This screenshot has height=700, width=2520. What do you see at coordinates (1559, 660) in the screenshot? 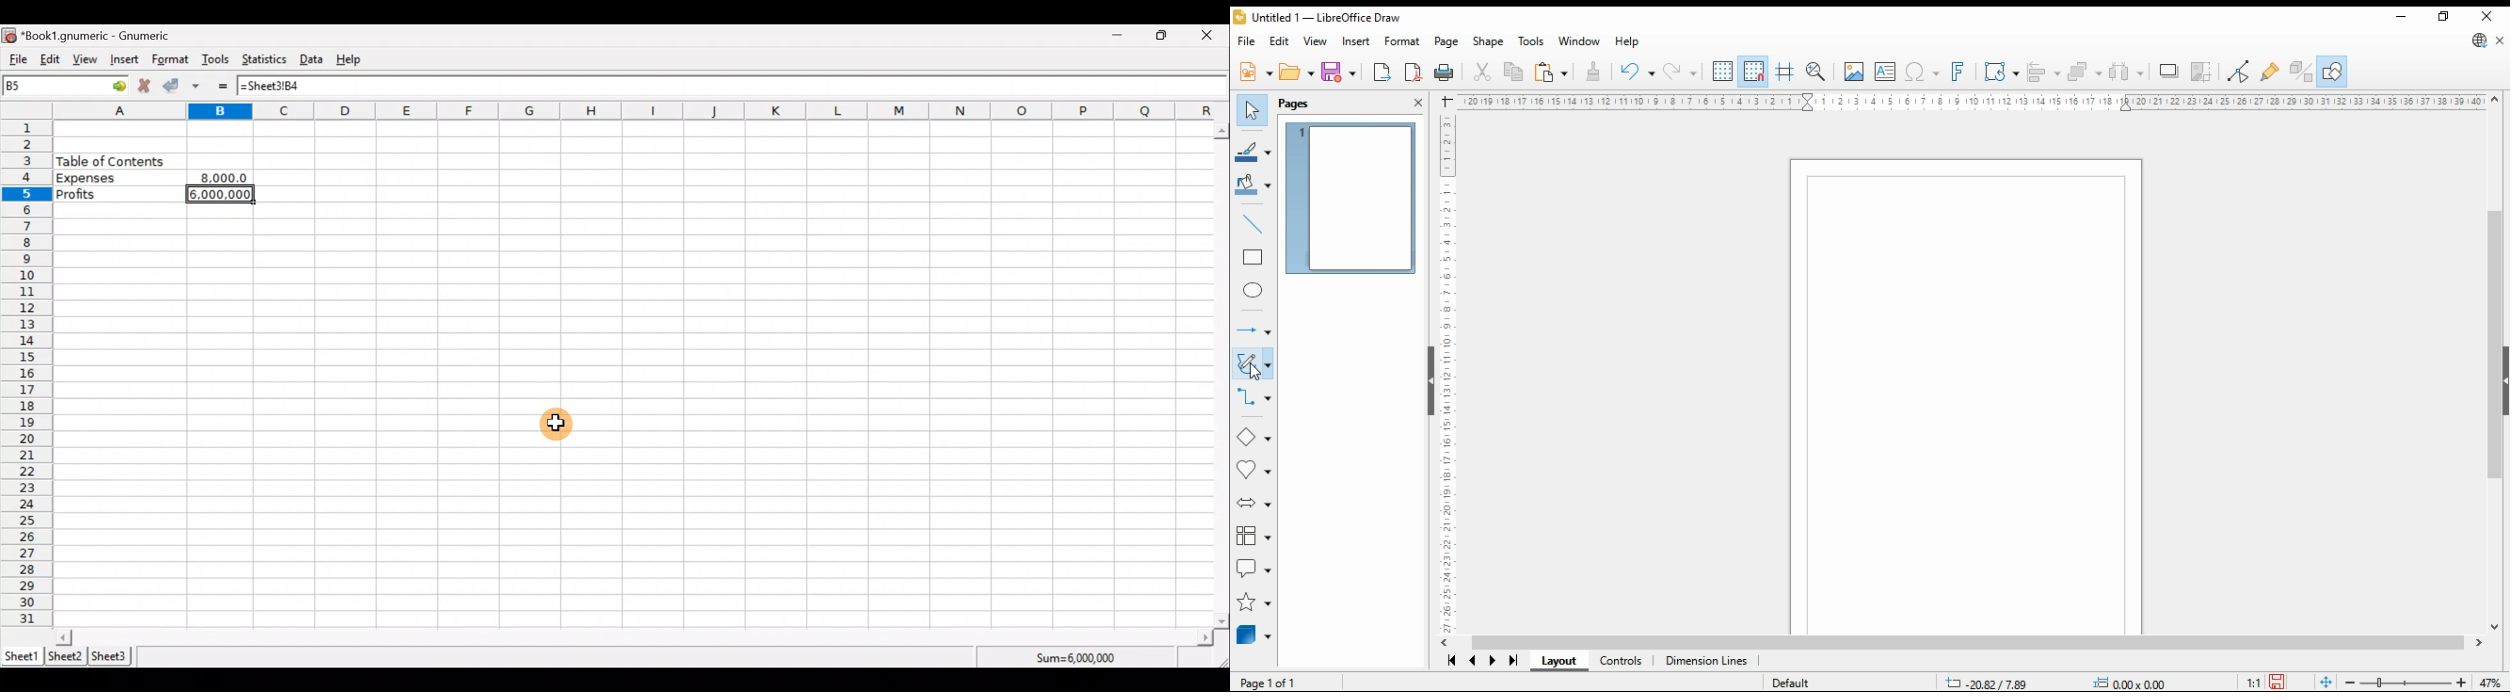
I see `layout` at bounding box center [1559, 660].